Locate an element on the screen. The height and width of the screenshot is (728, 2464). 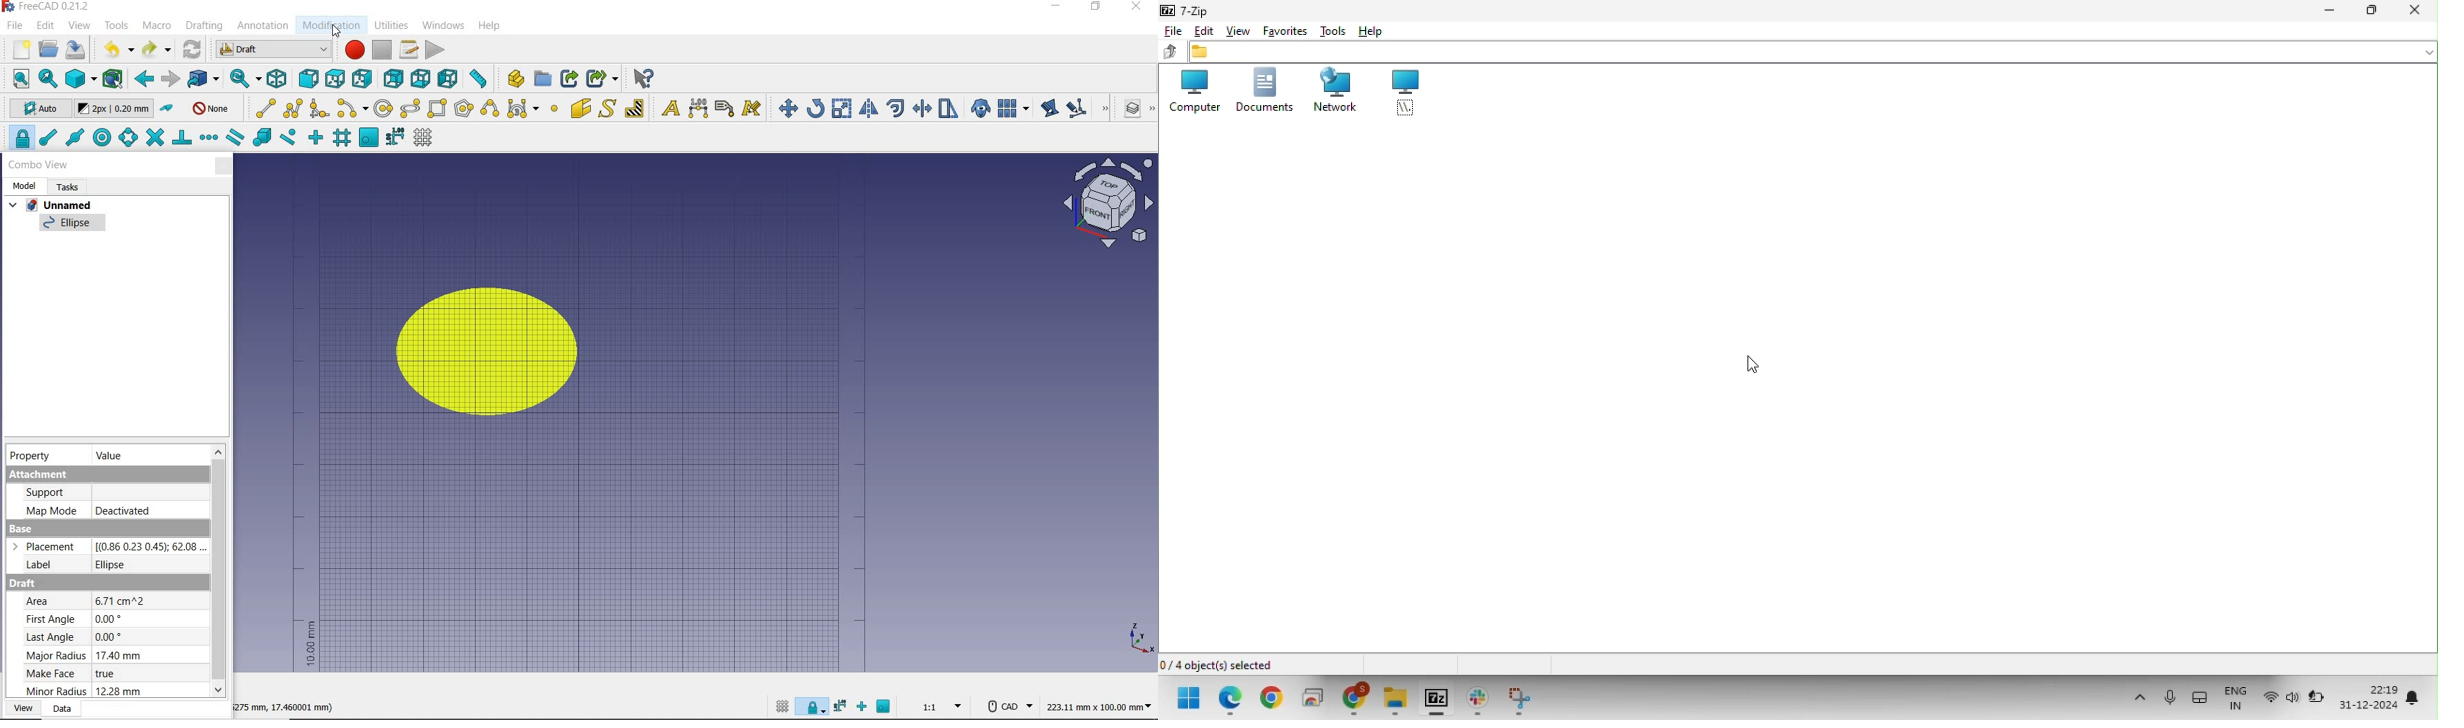
back is located at coordinates (142, 79).